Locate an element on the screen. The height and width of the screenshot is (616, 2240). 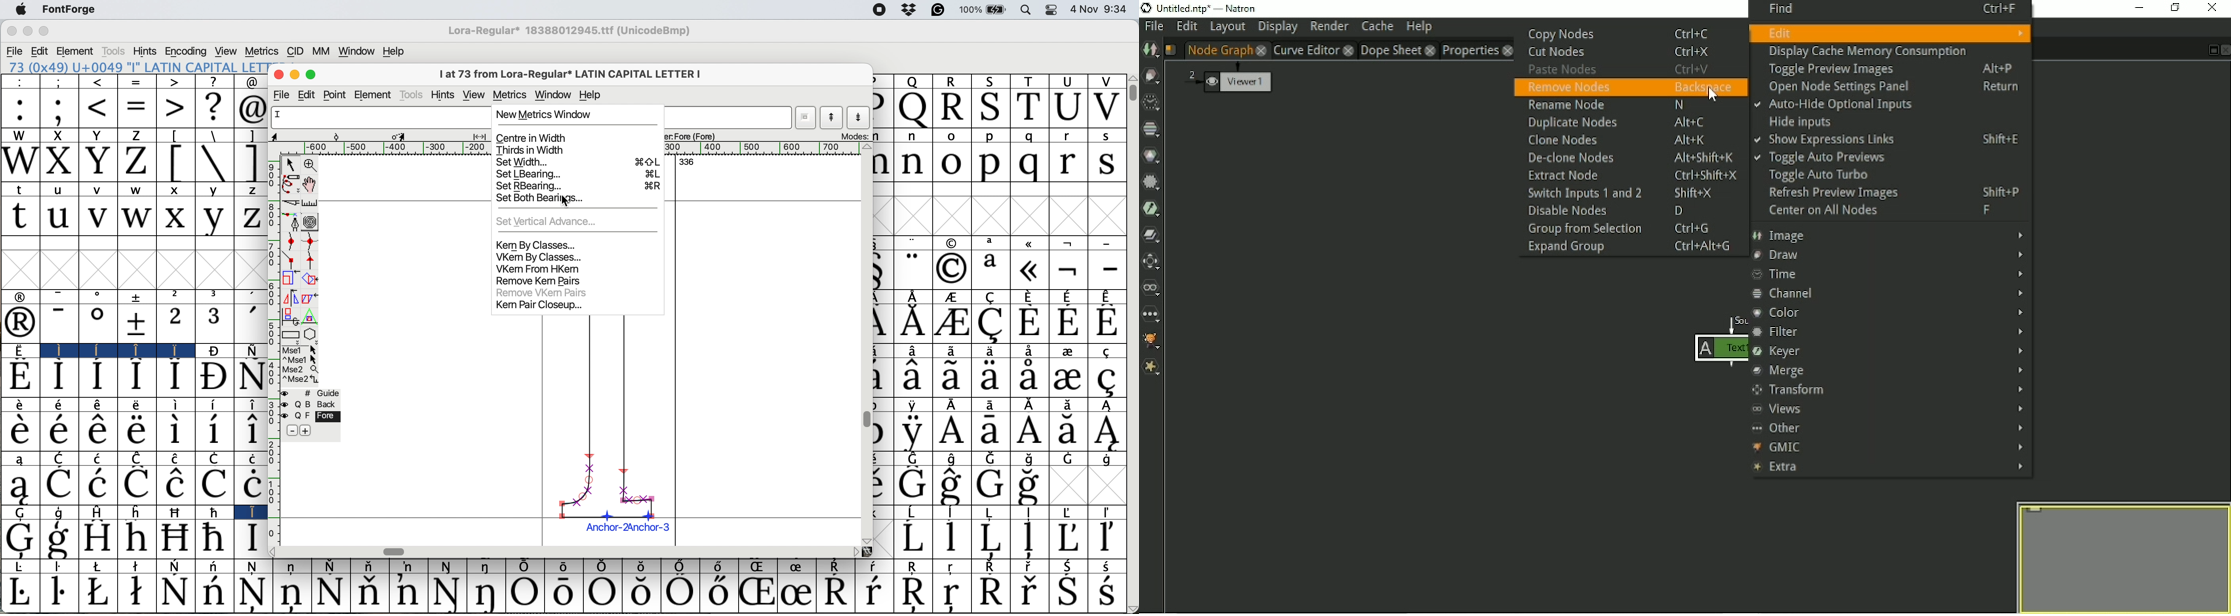
p is located at coordinates (989, 164).